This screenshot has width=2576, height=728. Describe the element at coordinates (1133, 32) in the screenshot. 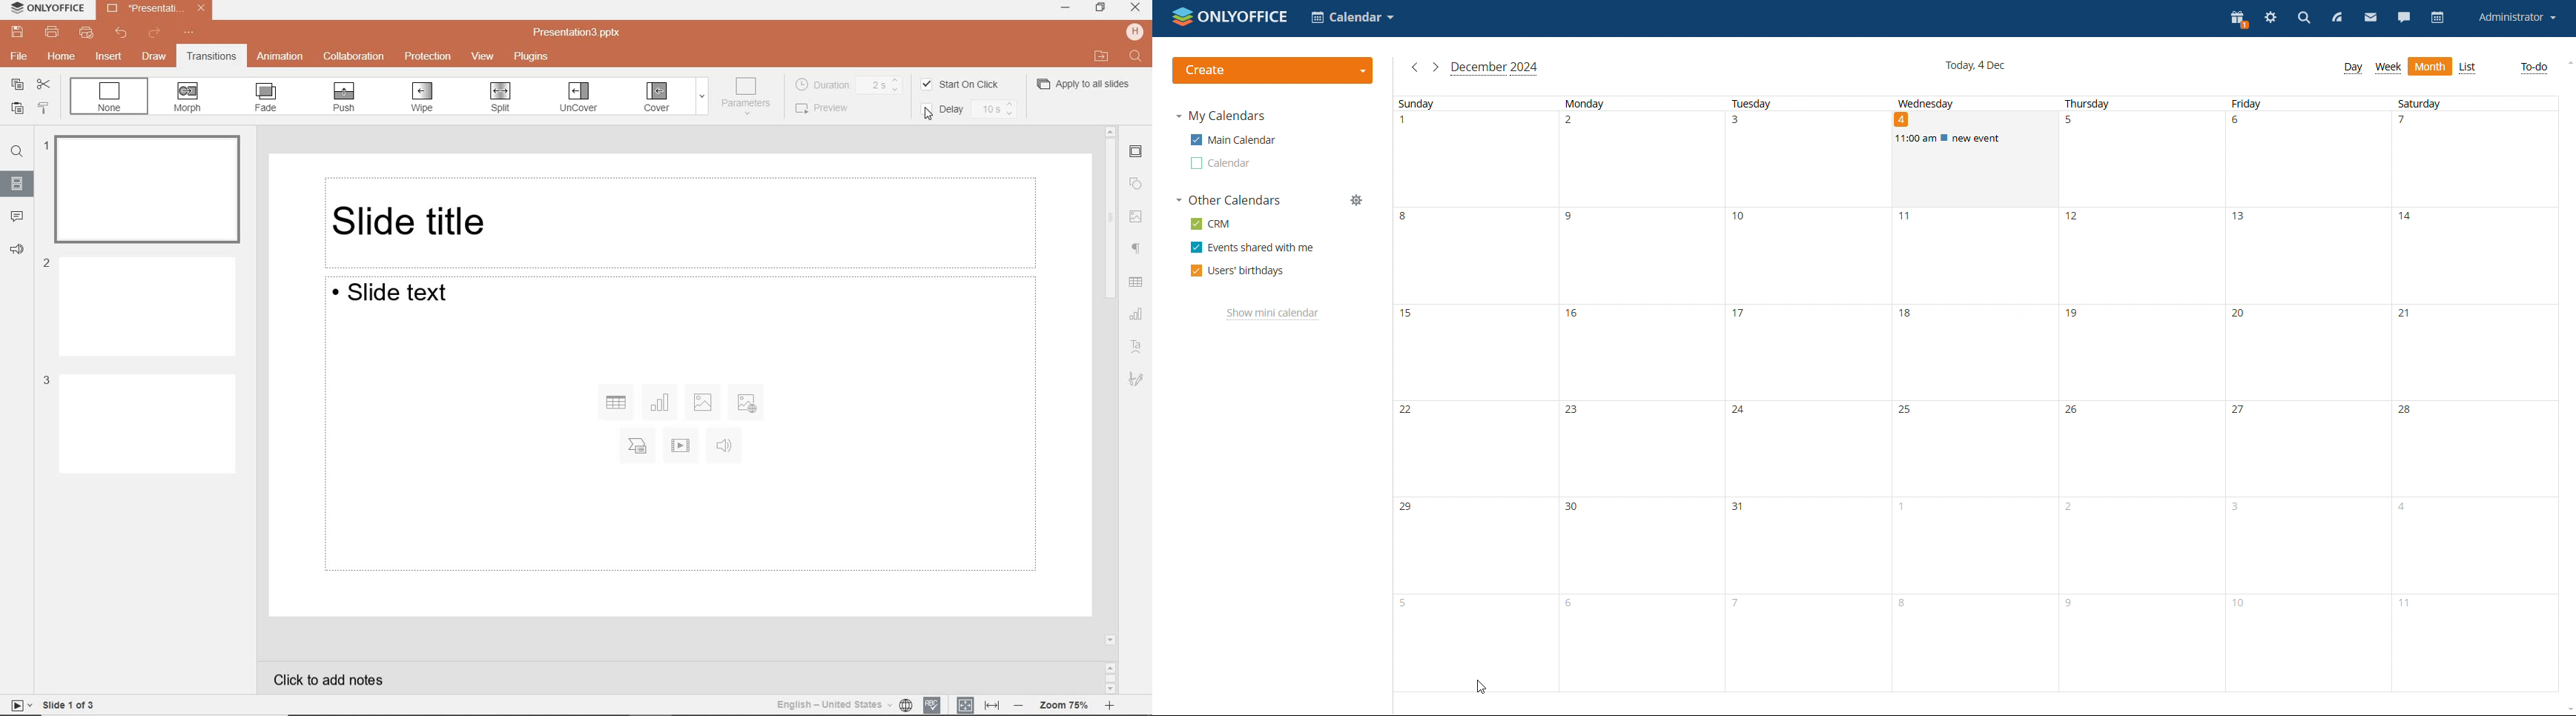

I see `HP` at that location.